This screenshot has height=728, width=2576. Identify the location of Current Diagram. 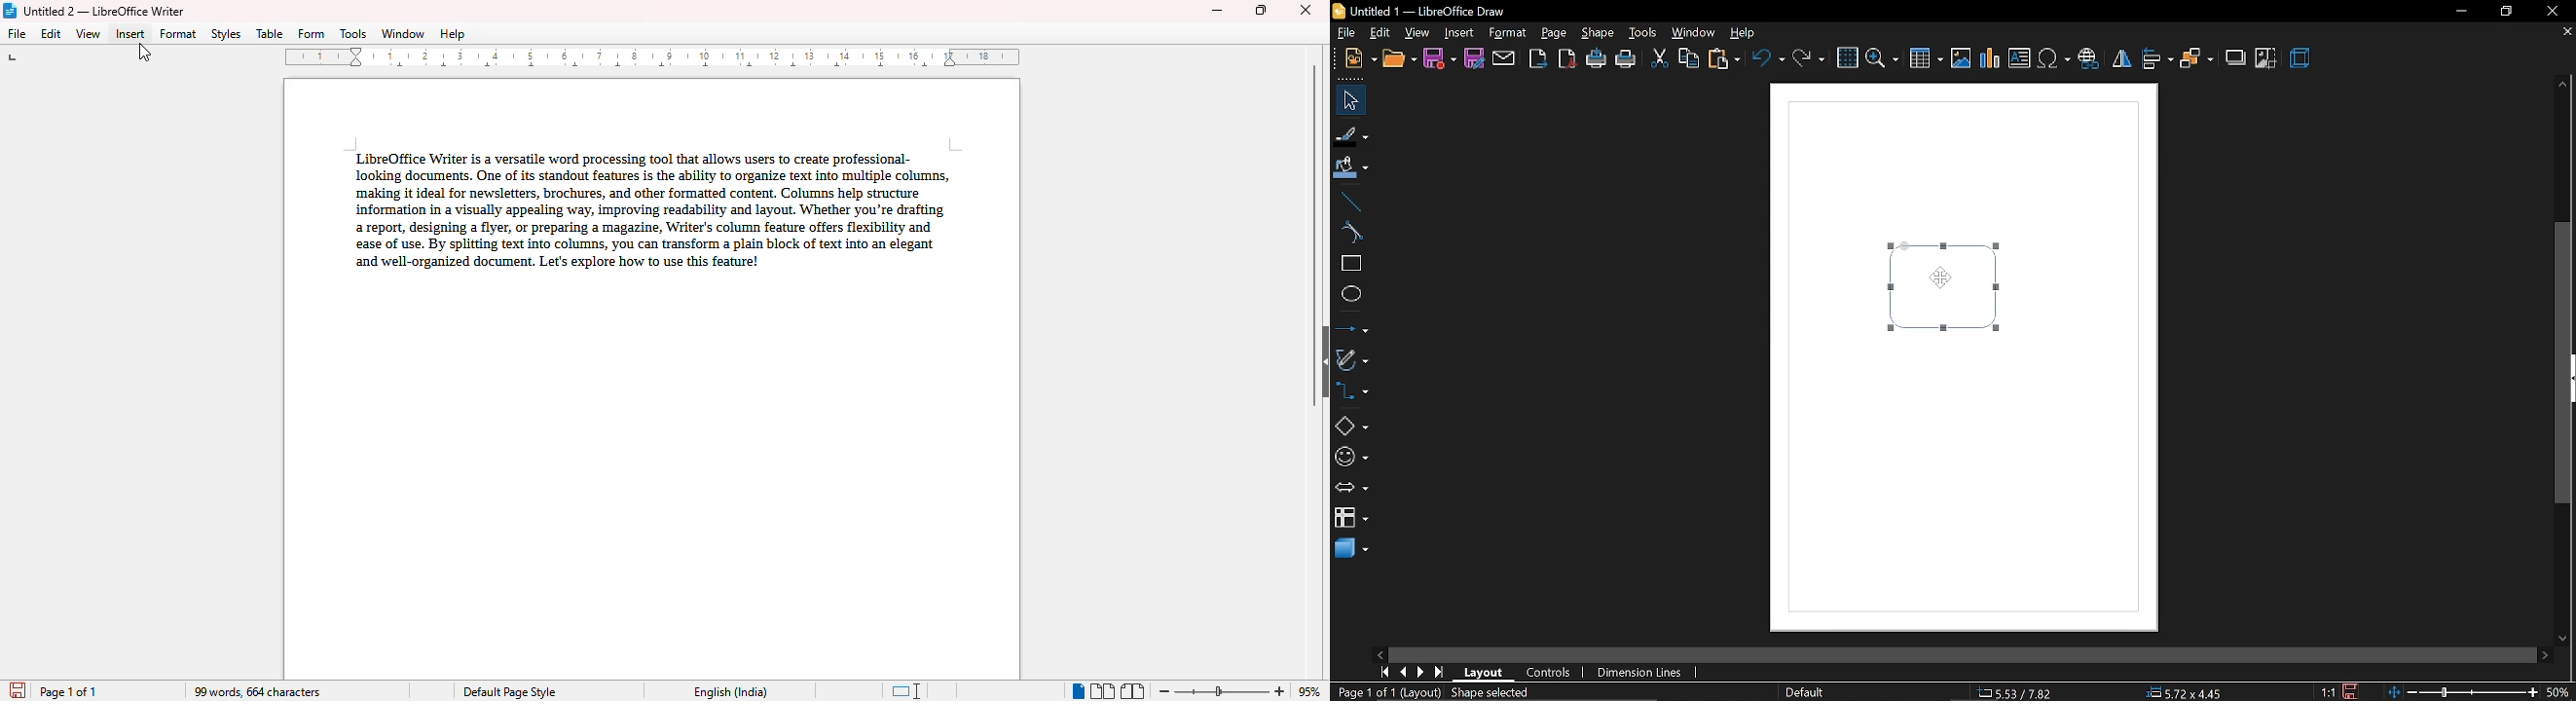
(1945, 287).